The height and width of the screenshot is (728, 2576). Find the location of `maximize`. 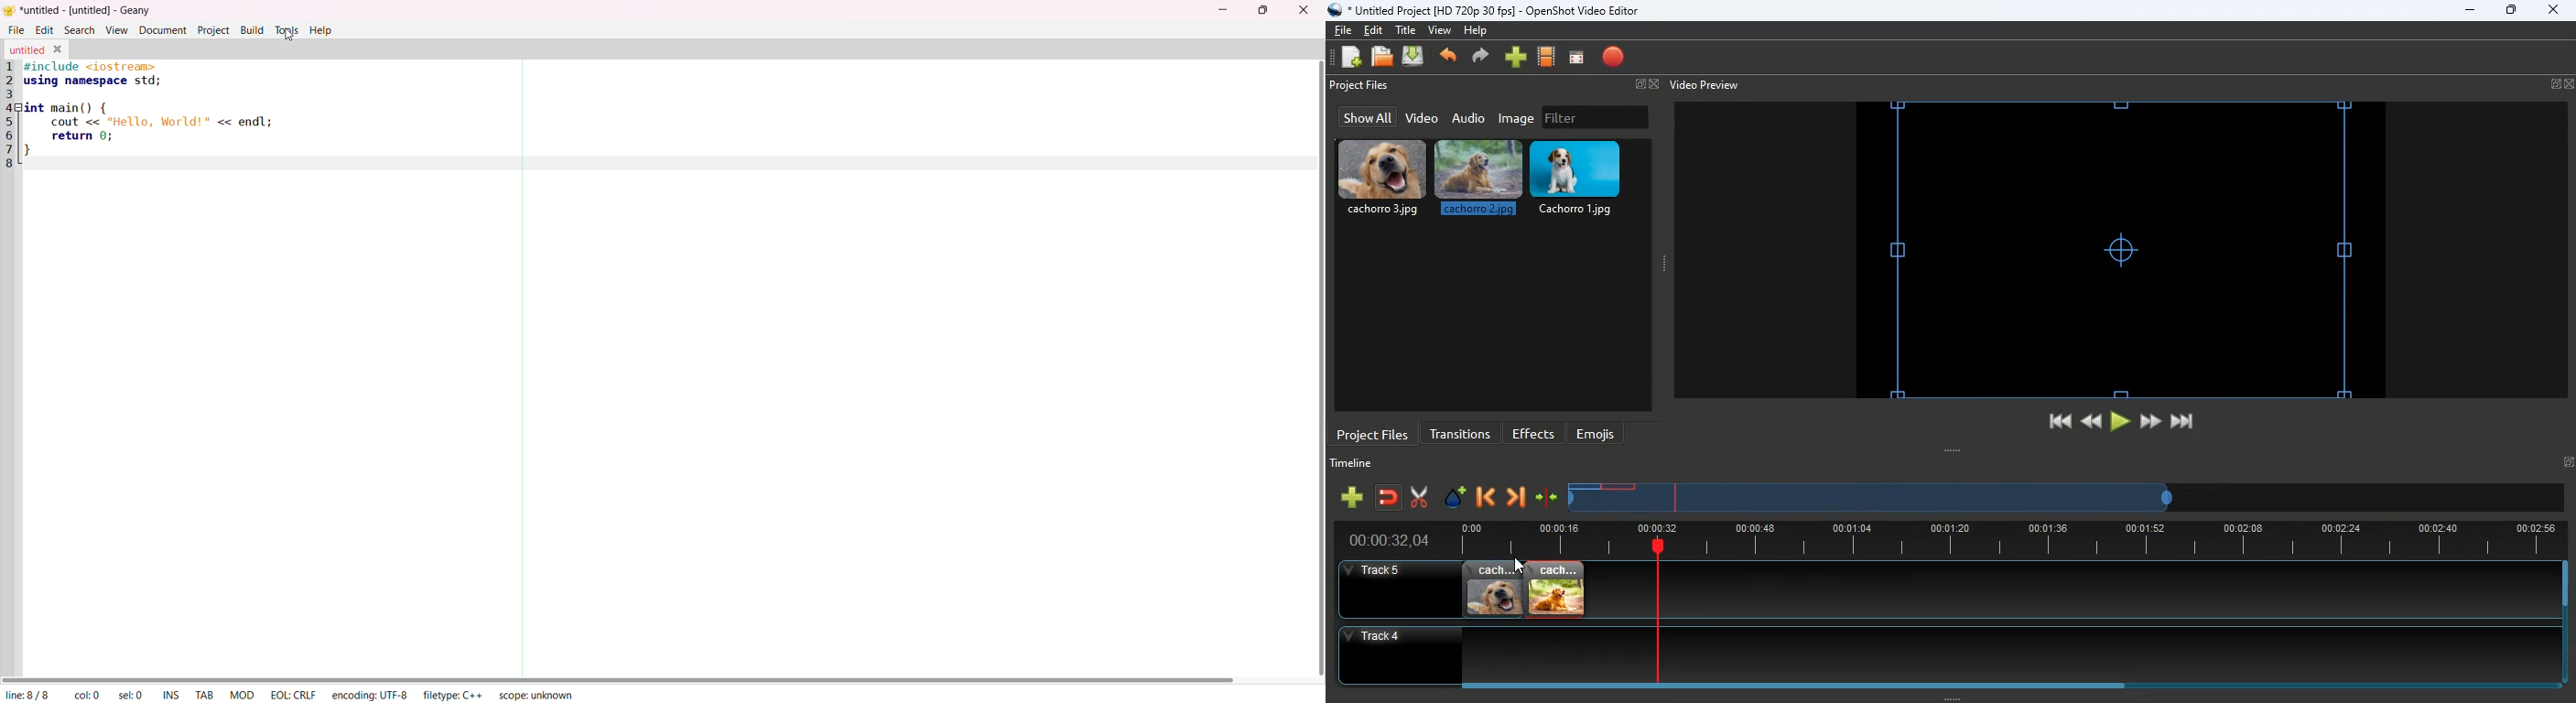

maximize is located at coordinates (2512, 12).